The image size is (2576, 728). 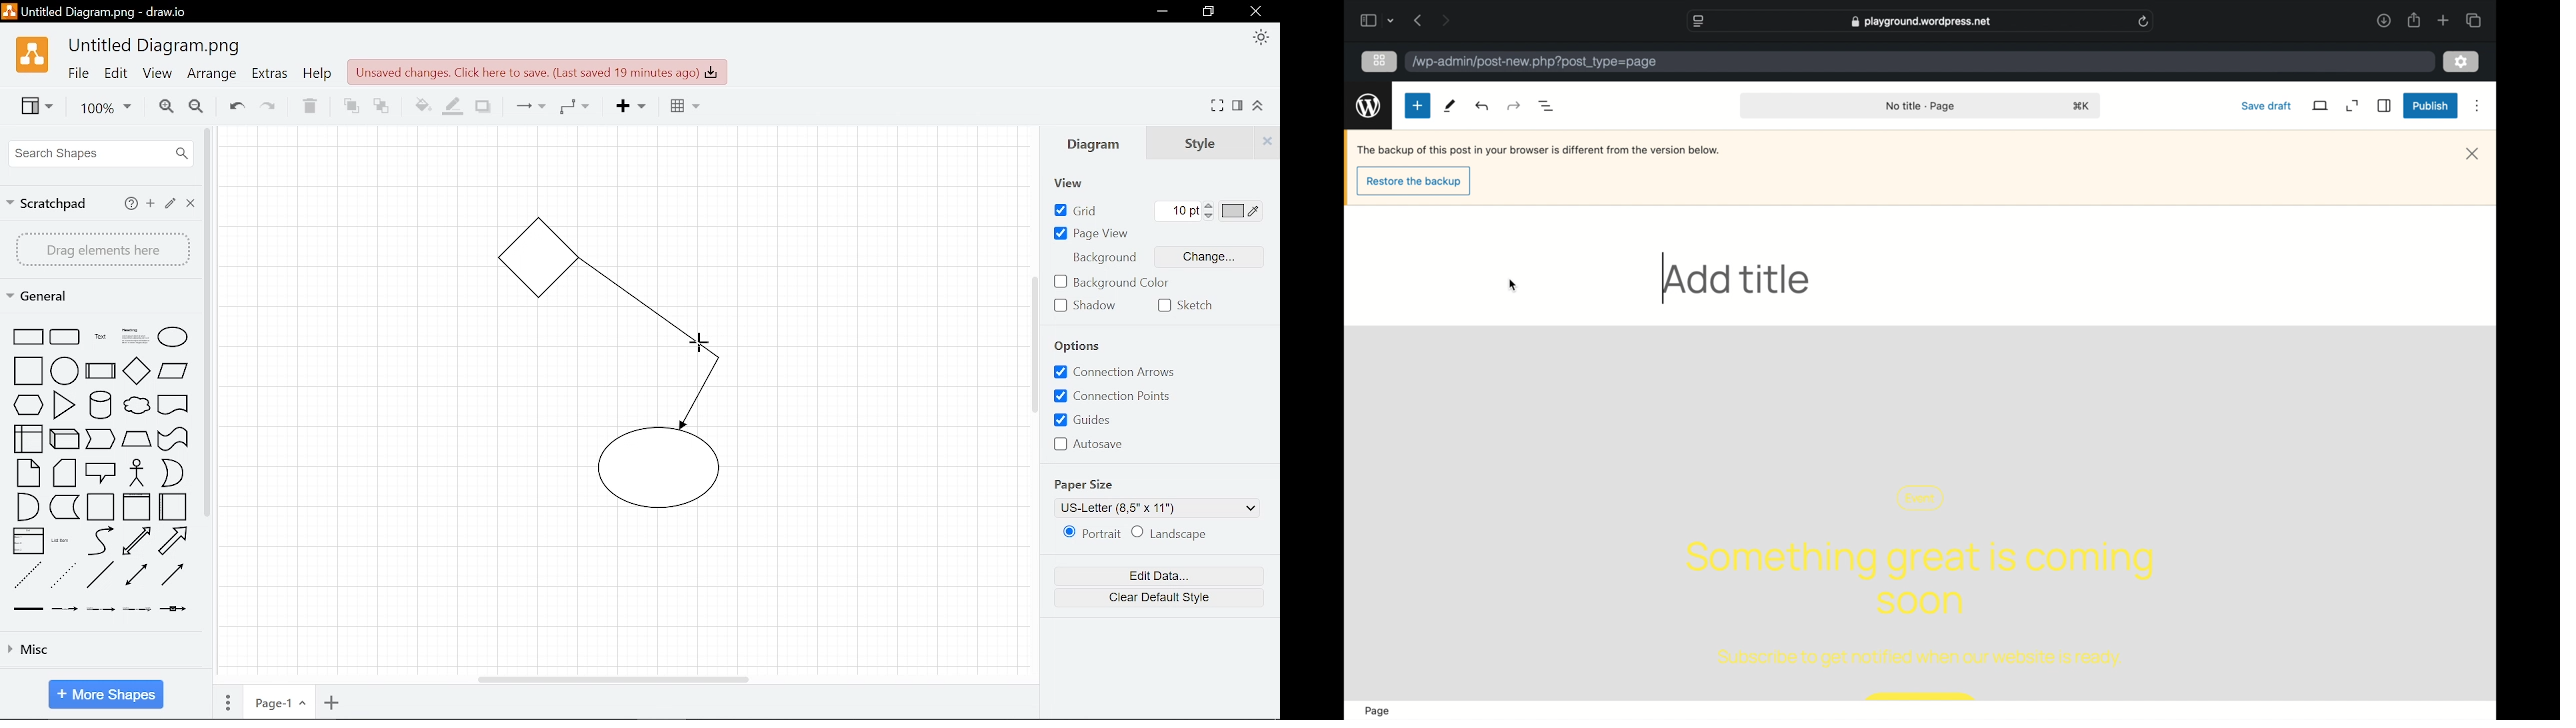 What do you see at coordinates (1241, 210) in the screenshot?
I see `Grid color` at bounding box center [1241, 210].